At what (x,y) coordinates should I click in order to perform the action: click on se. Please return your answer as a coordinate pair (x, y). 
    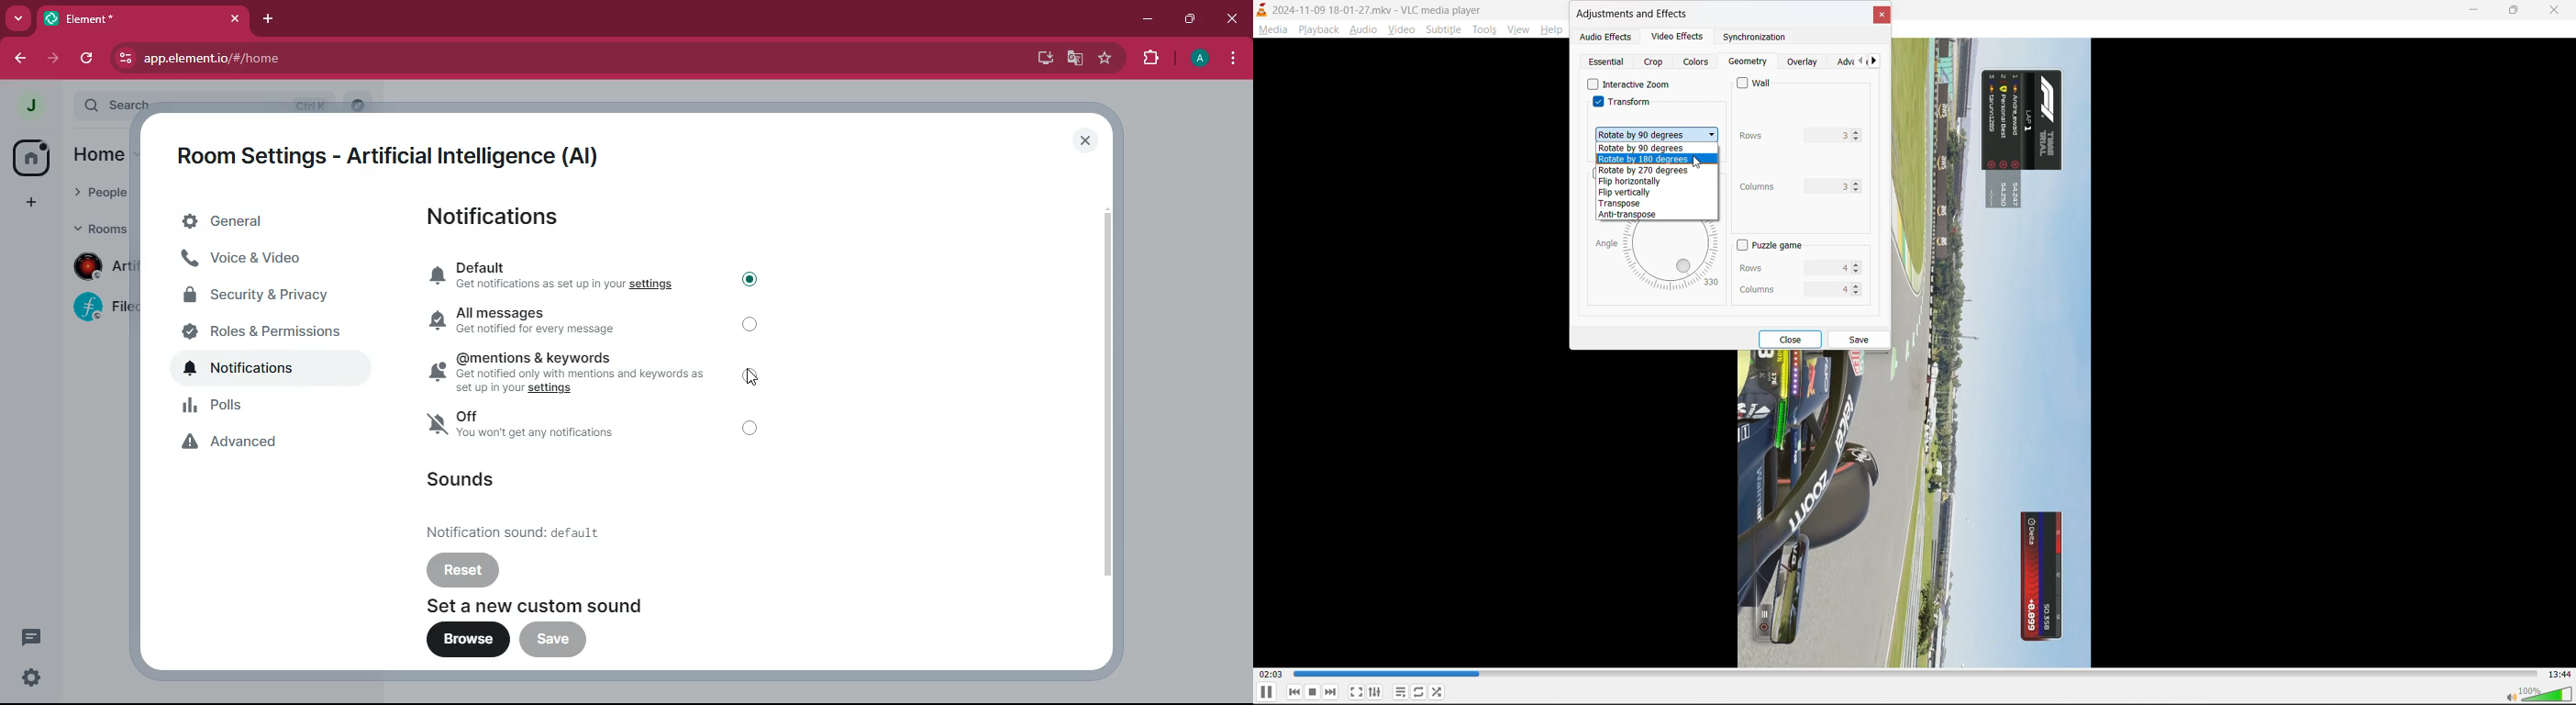
    Looking at the image, I should click on (31, 679).